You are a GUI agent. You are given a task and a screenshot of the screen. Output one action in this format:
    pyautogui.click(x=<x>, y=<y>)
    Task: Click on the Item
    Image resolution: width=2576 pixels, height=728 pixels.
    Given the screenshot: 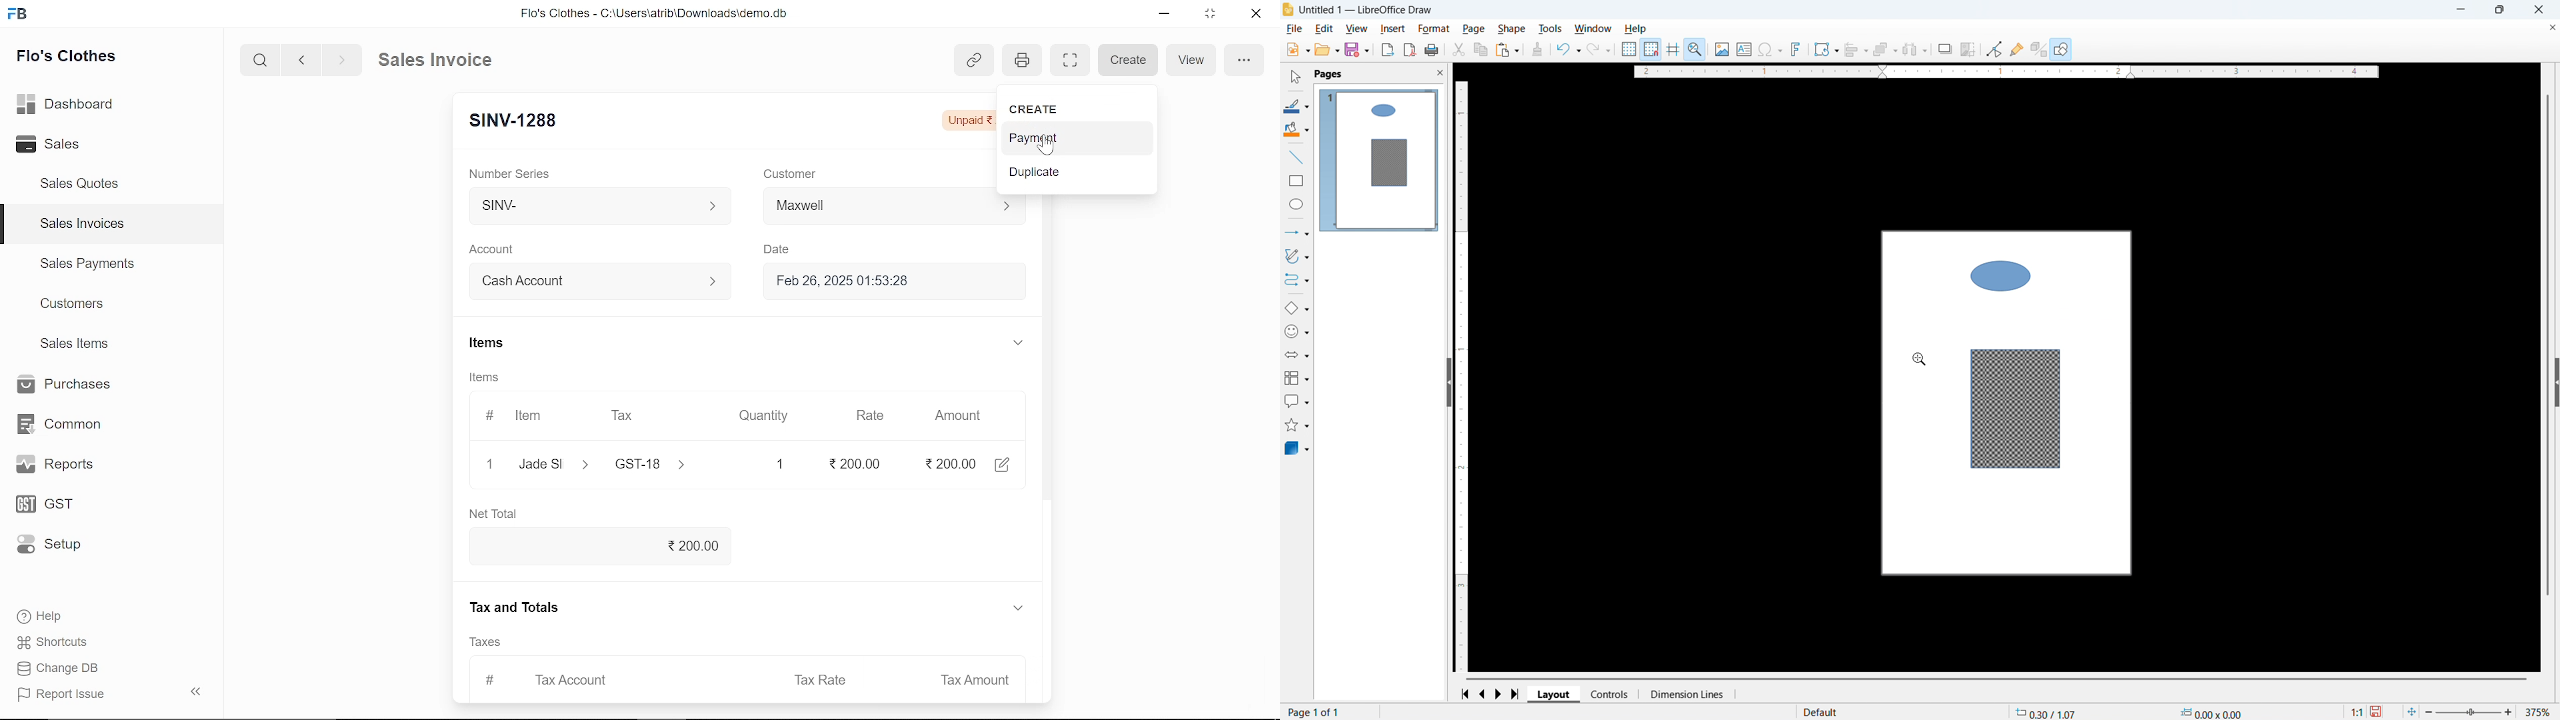 What is the action you would take?
    pyautogui.click(x=517, y=417)
    